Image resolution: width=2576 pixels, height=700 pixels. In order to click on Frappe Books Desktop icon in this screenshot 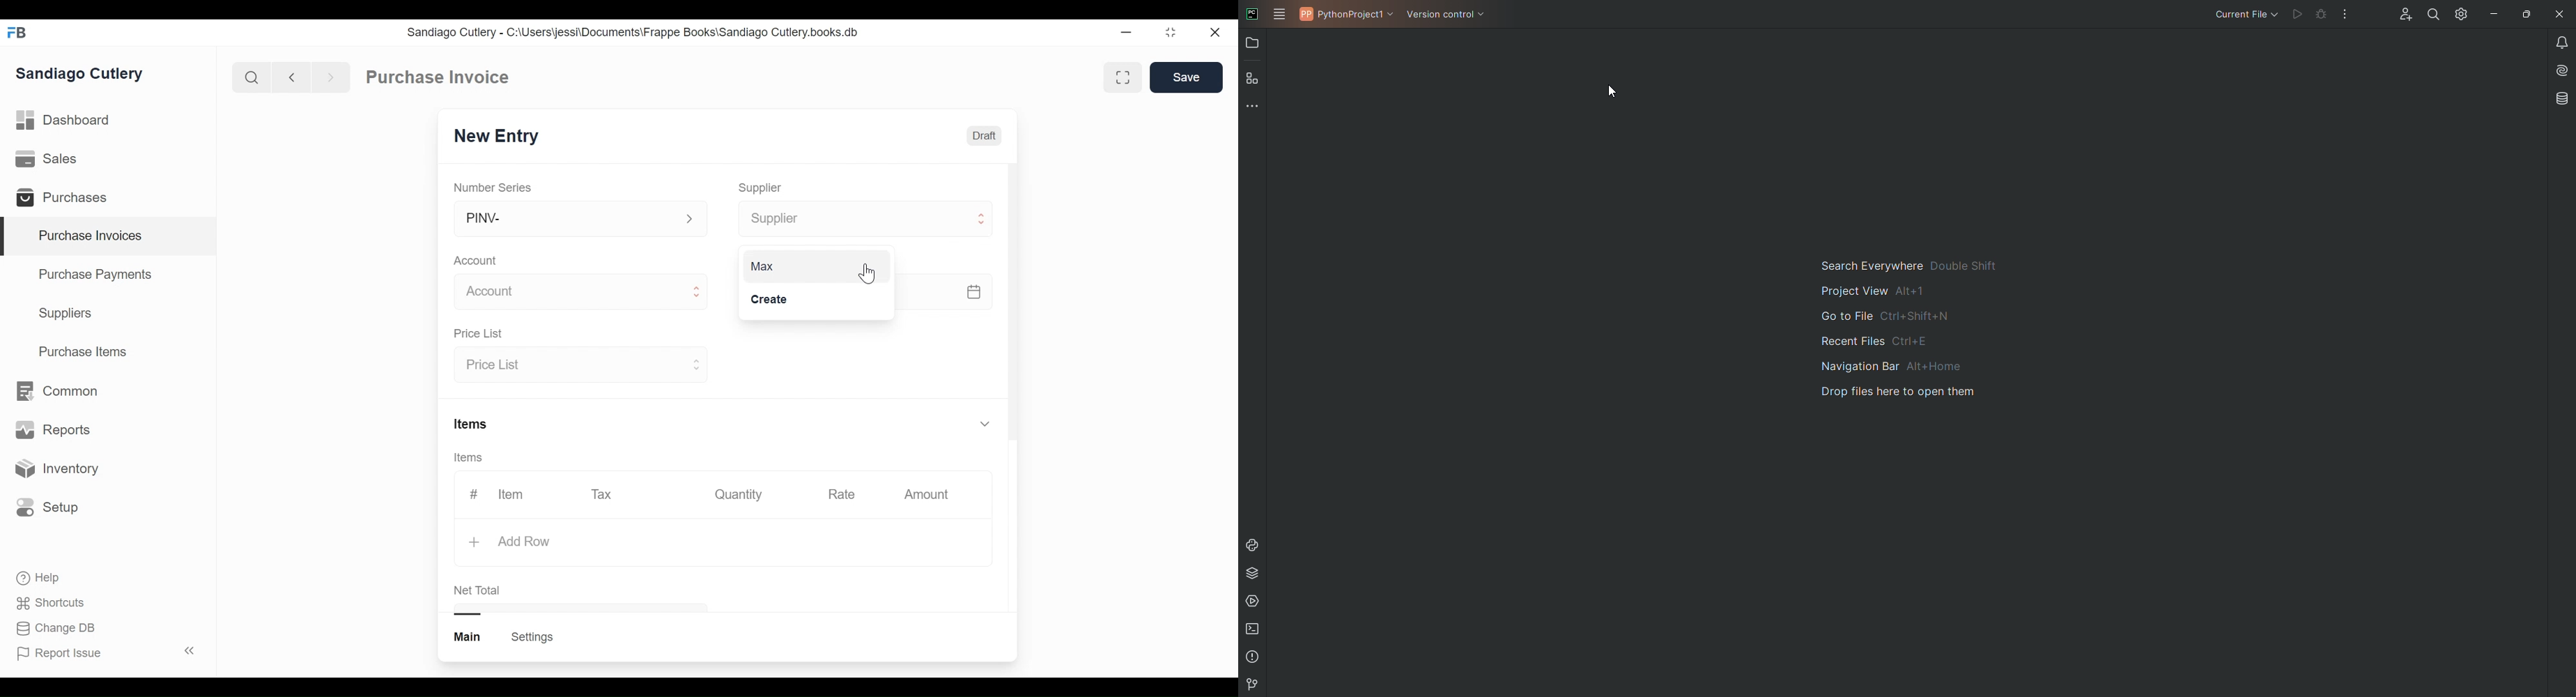, I will do `click(21, 34)`.